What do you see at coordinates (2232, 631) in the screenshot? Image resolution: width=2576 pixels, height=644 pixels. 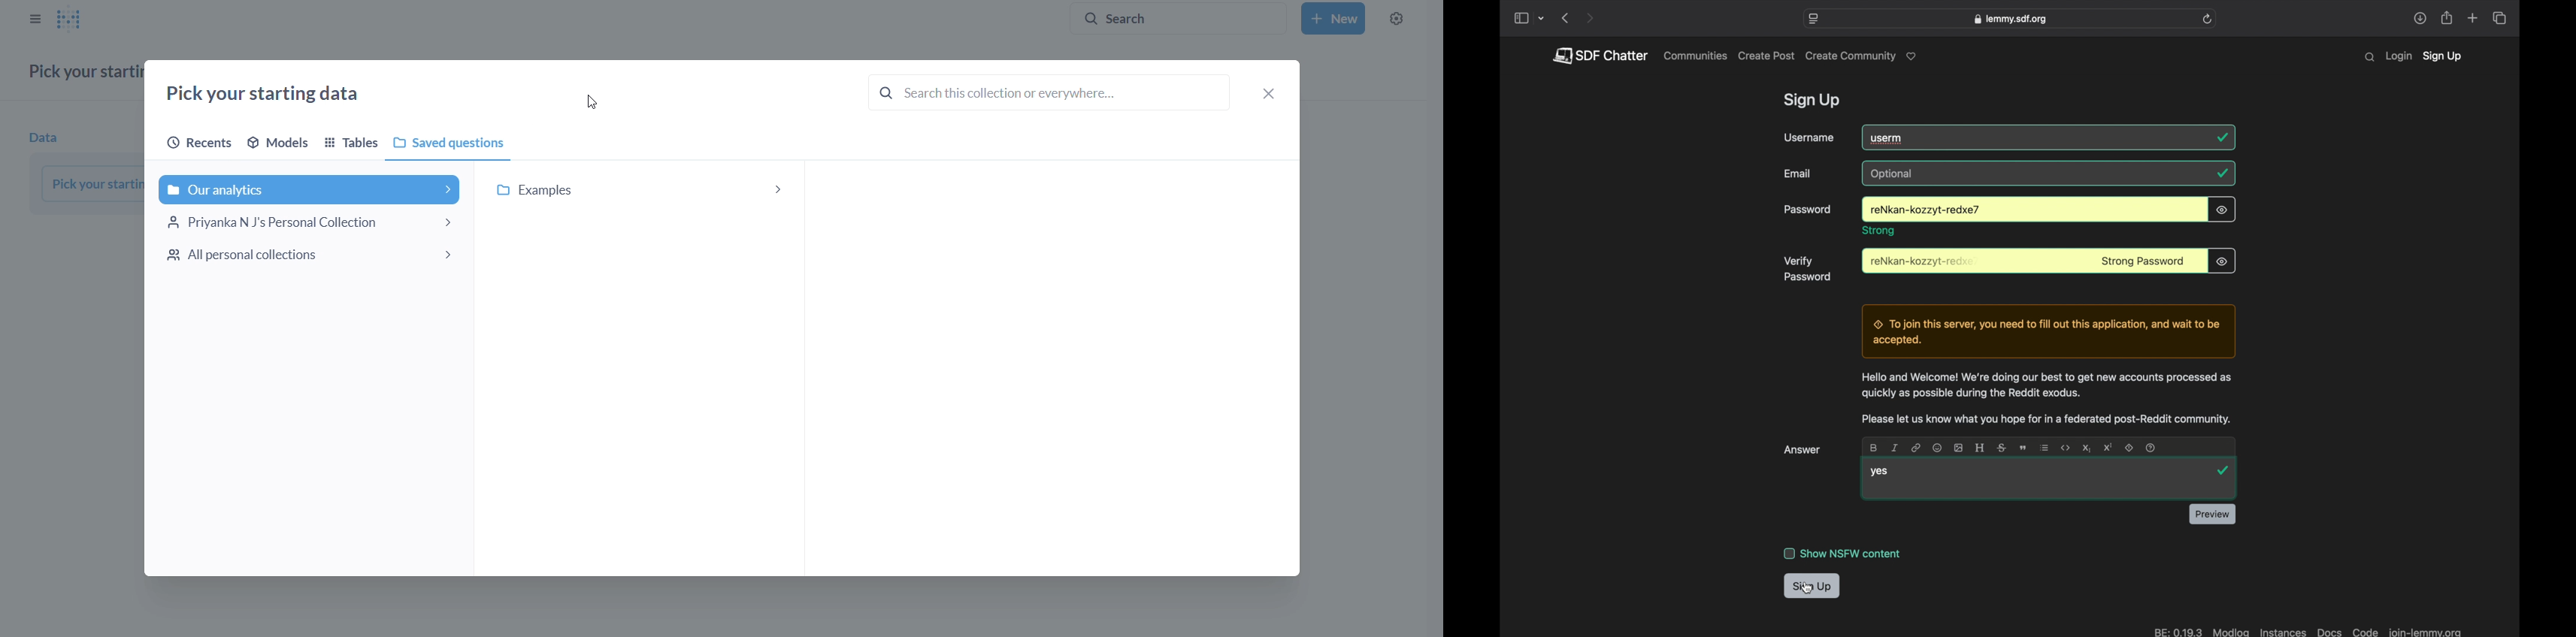 I see `modlog` at bounding box center [2232, 631].